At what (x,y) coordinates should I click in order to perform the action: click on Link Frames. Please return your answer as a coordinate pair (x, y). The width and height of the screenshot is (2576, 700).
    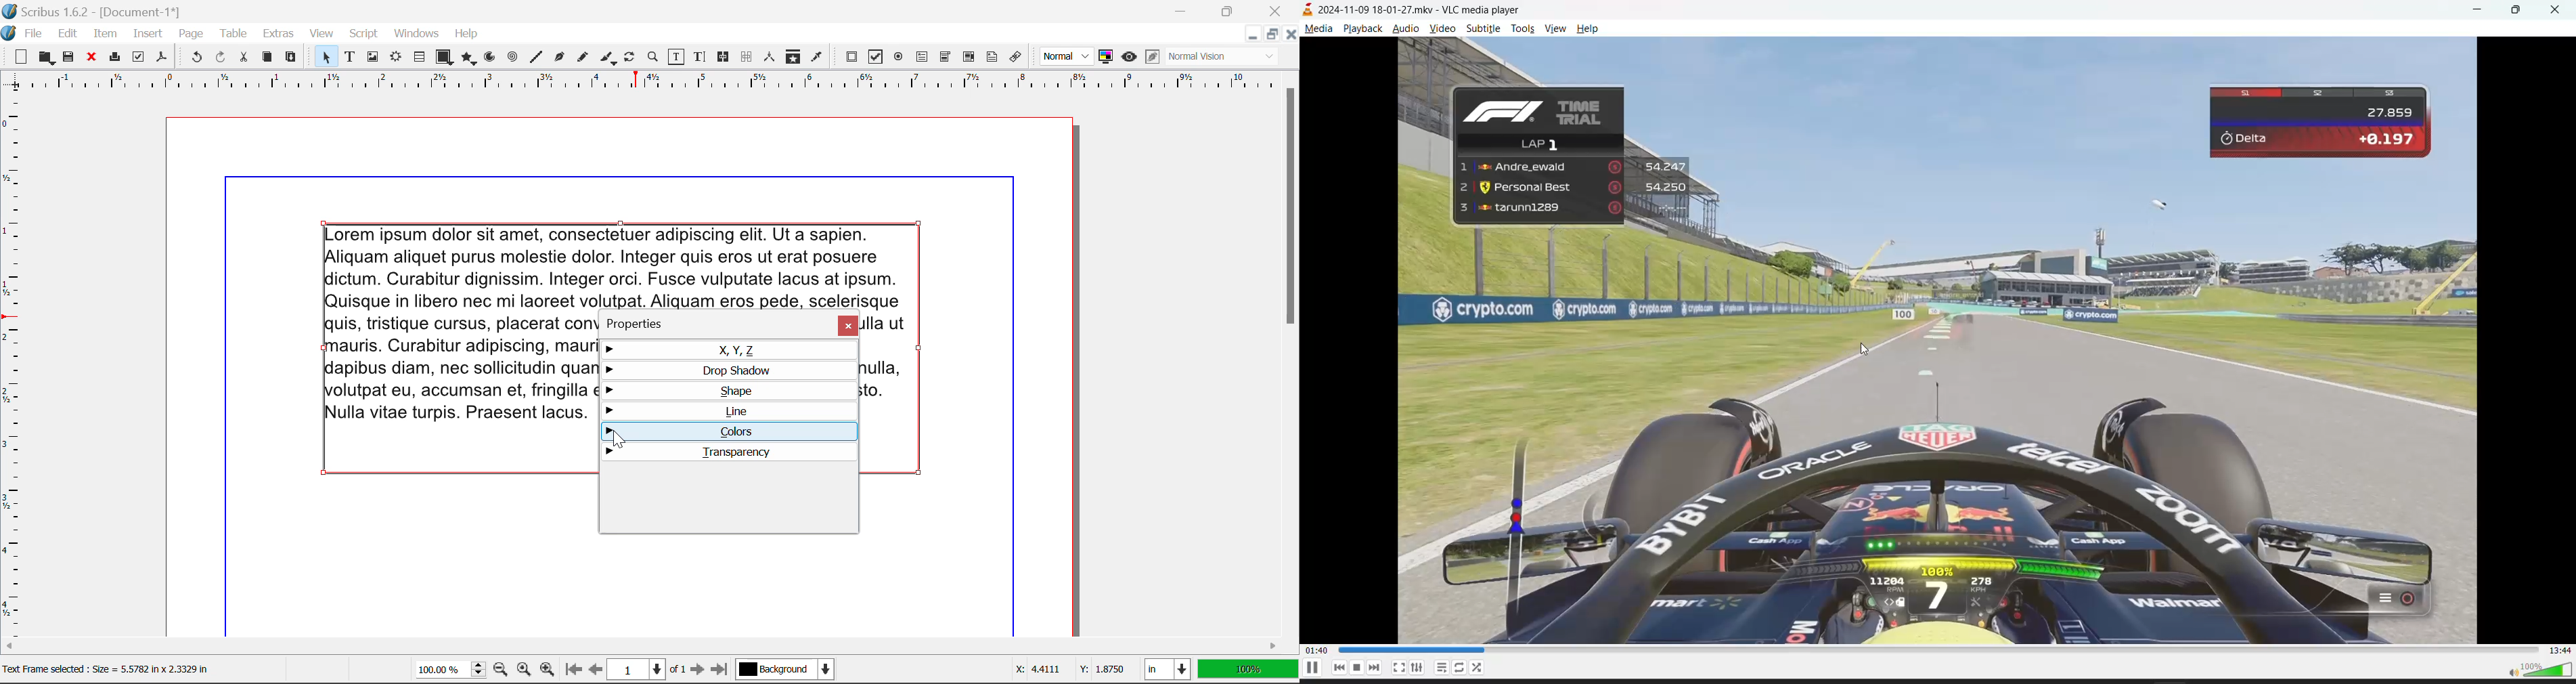
    Looking at the image, I should click on (726, 57).